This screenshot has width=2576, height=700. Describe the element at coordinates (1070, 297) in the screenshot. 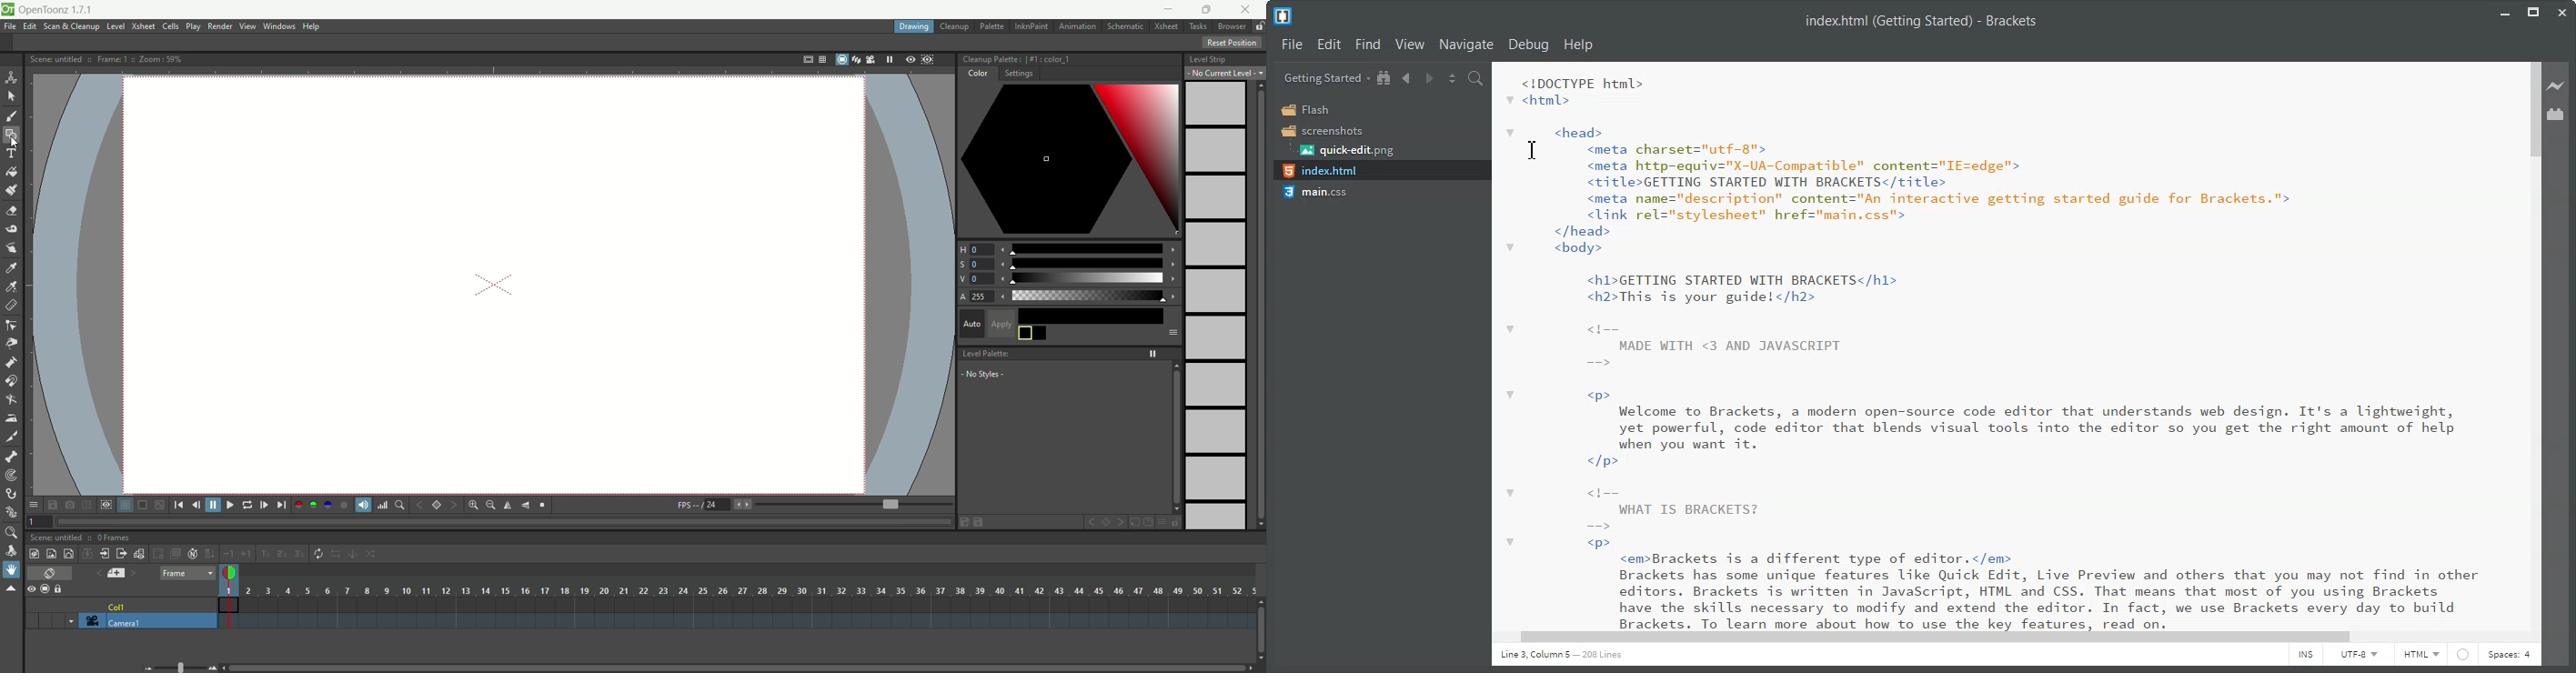

I see `alpha` at that location.